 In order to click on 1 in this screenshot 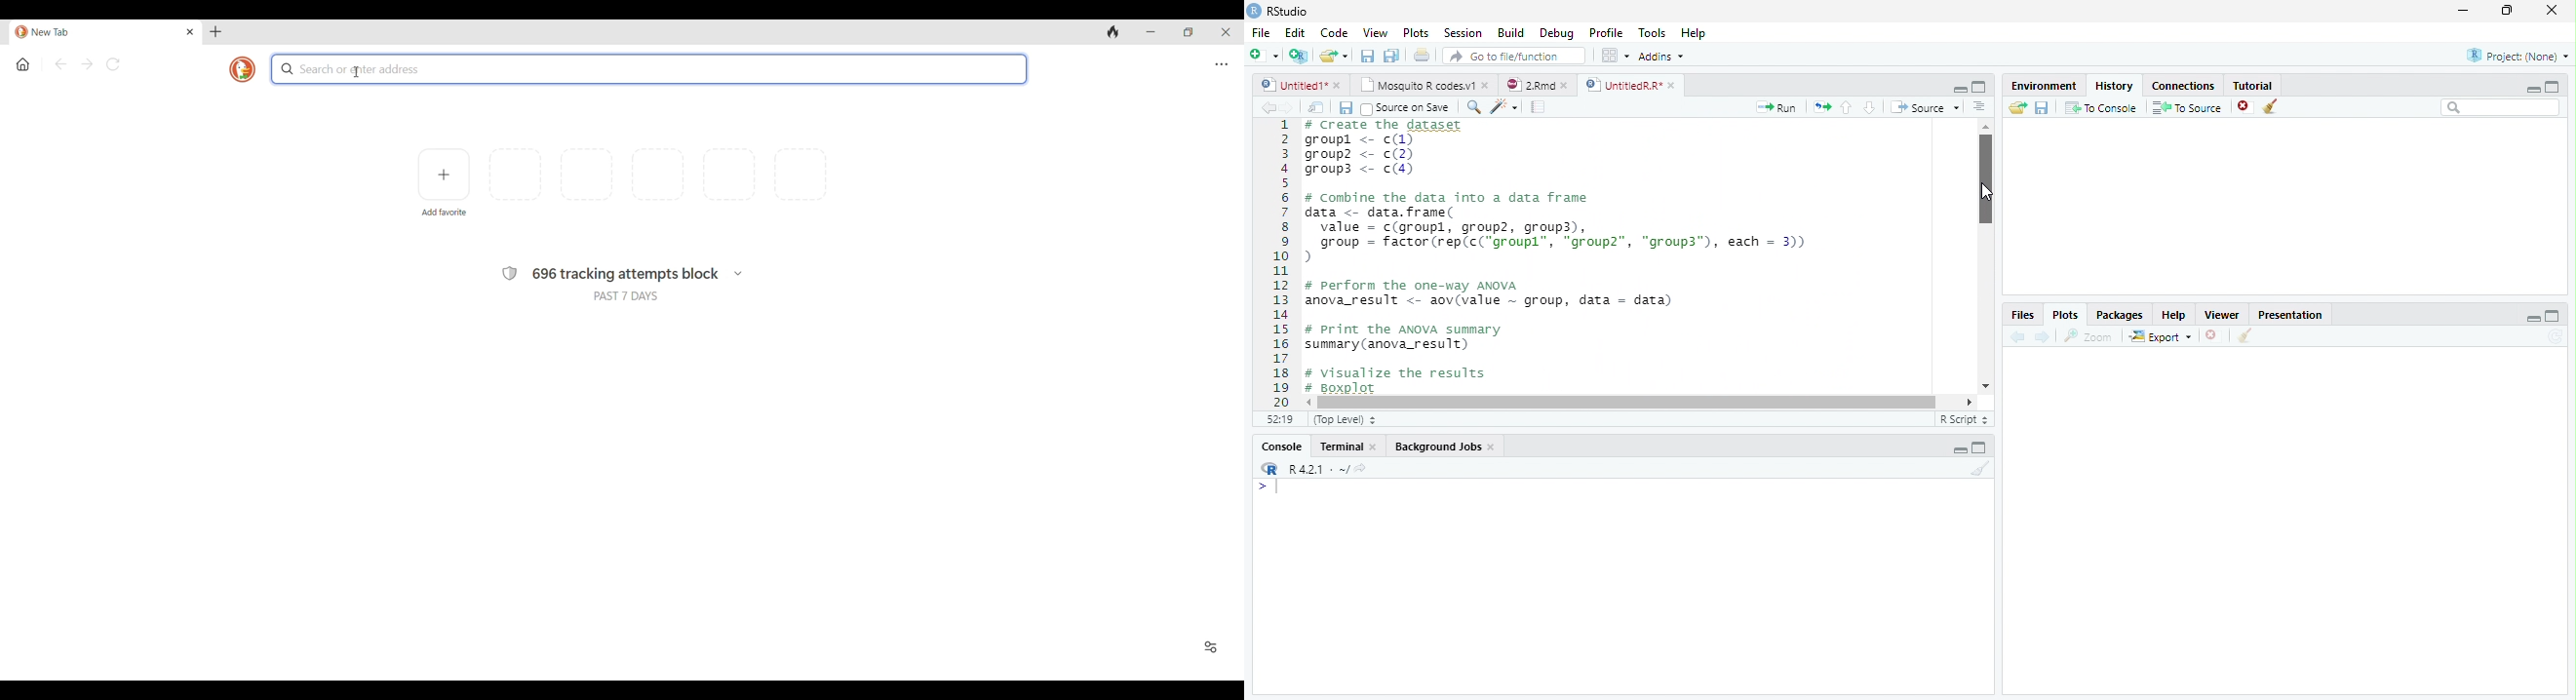, I will do `click(1280, 261)`.